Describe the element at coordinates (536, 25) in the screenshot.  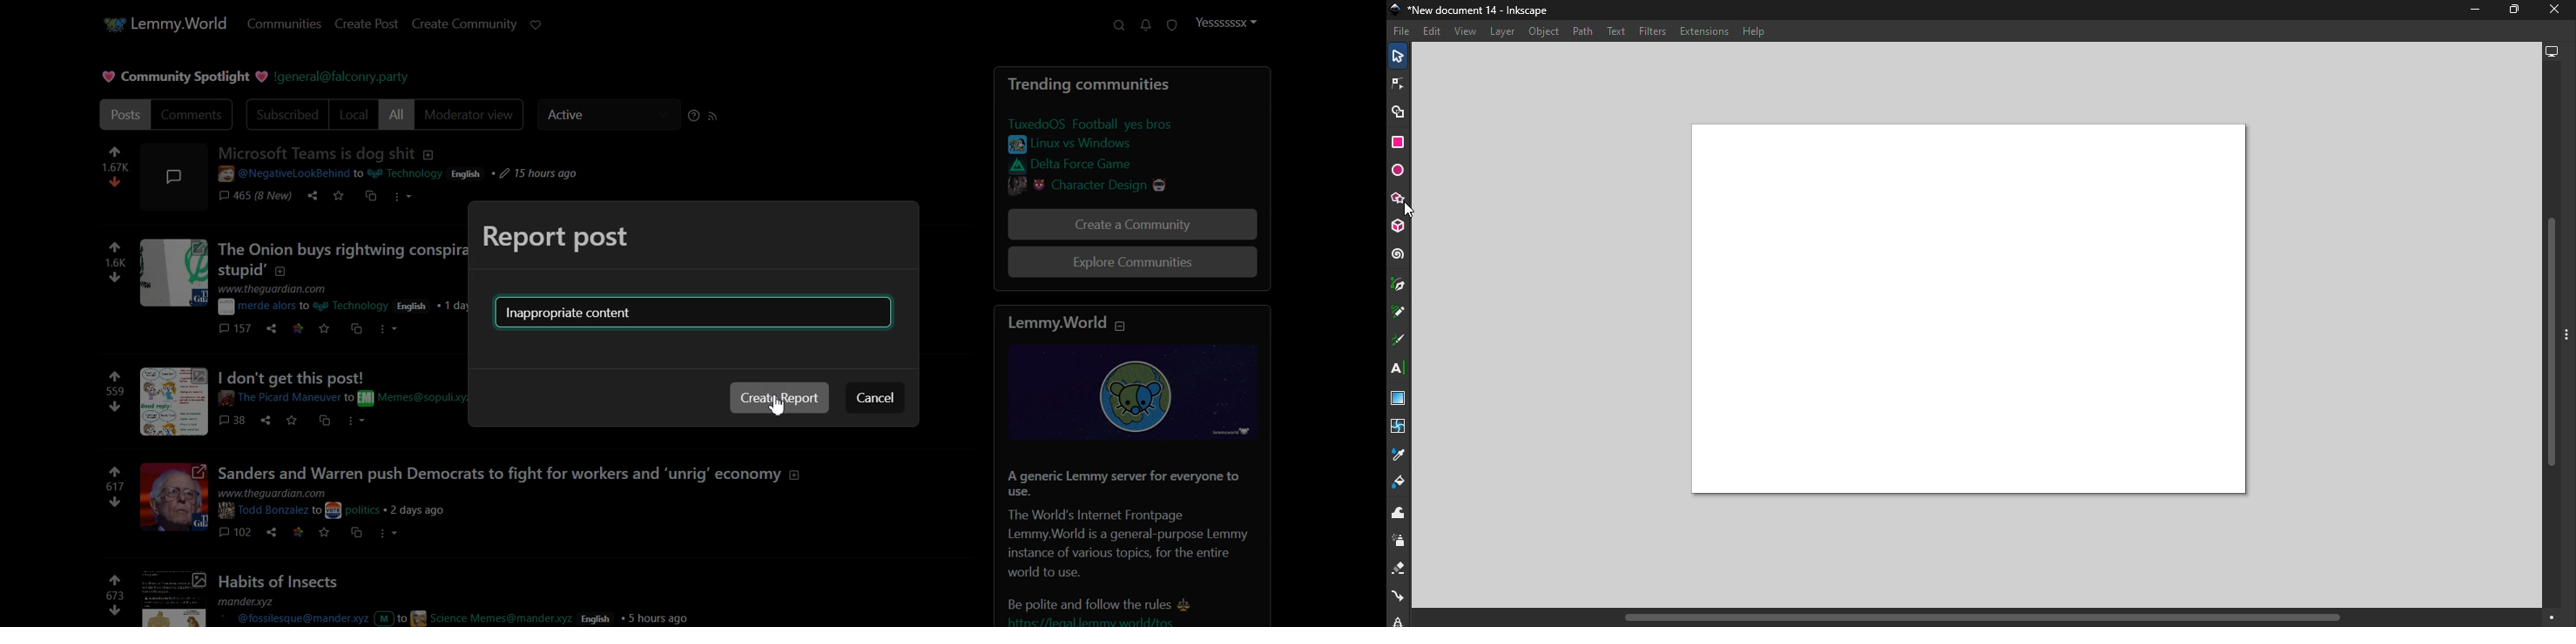
I see `Support Lemmy` at that location.